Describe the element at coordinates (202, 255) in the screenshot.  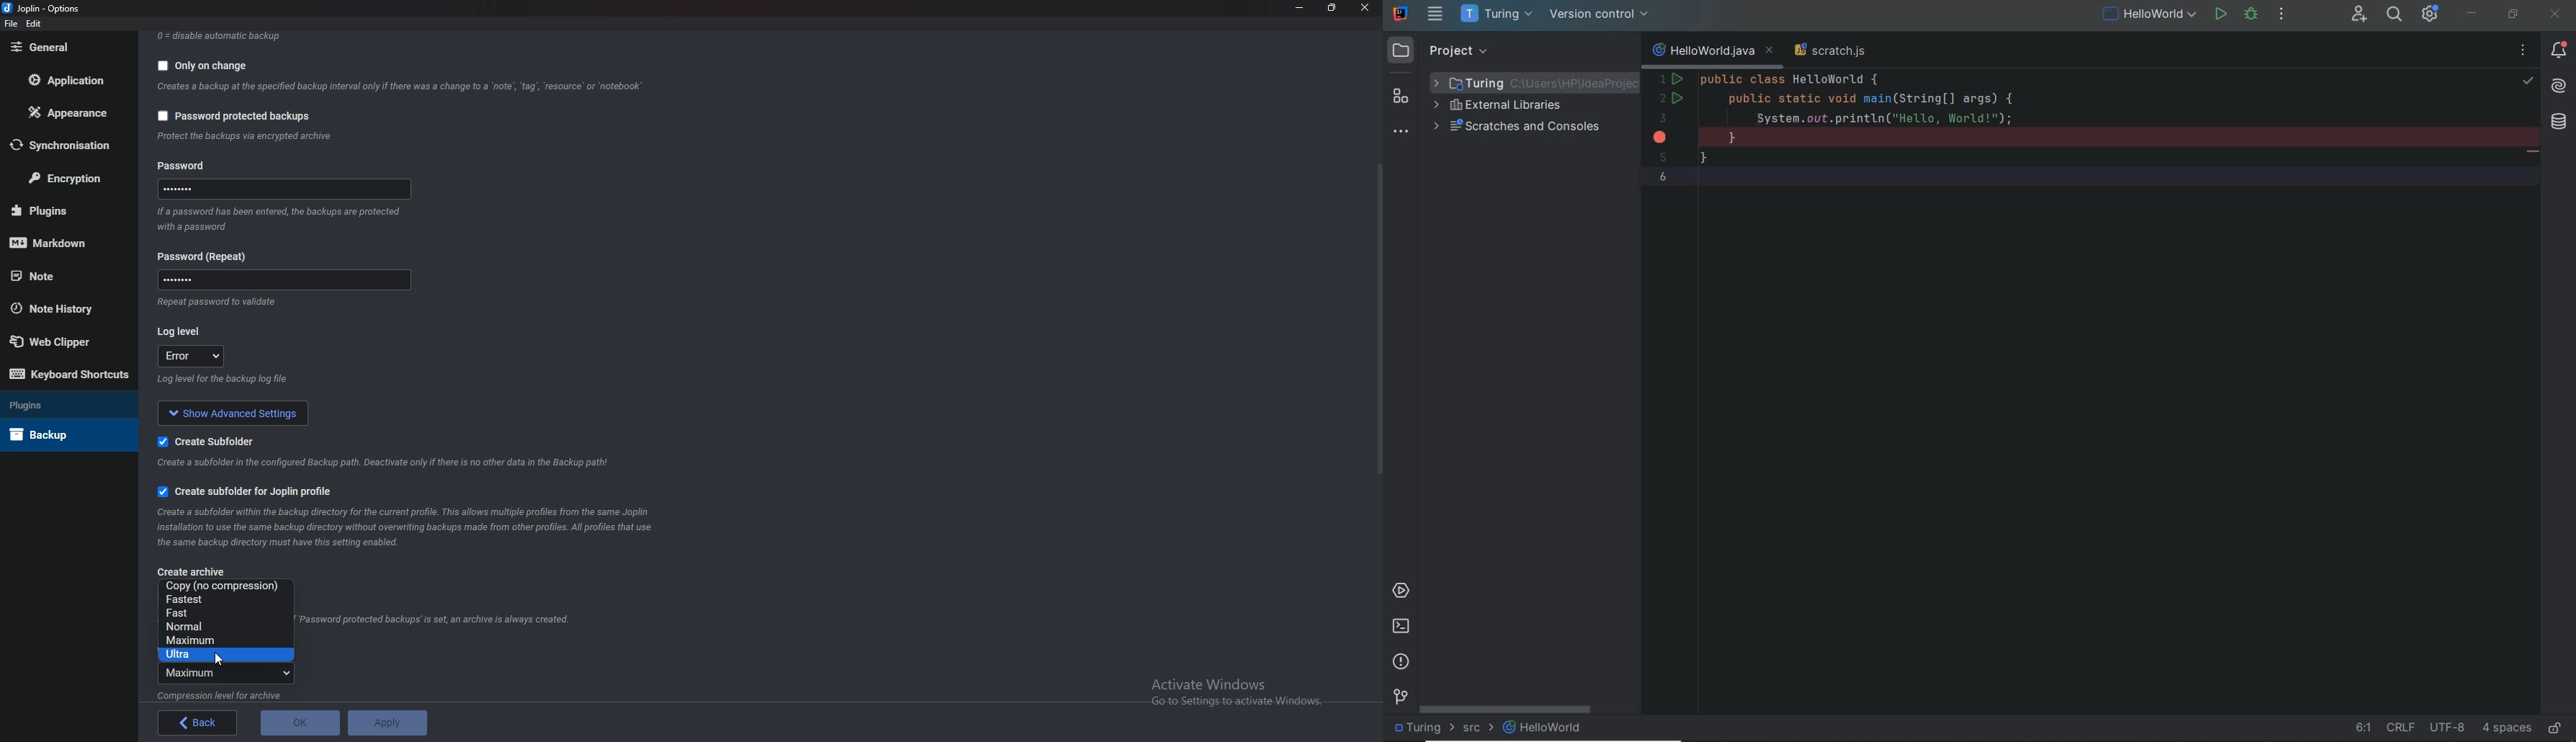
I see `Password` at that location.